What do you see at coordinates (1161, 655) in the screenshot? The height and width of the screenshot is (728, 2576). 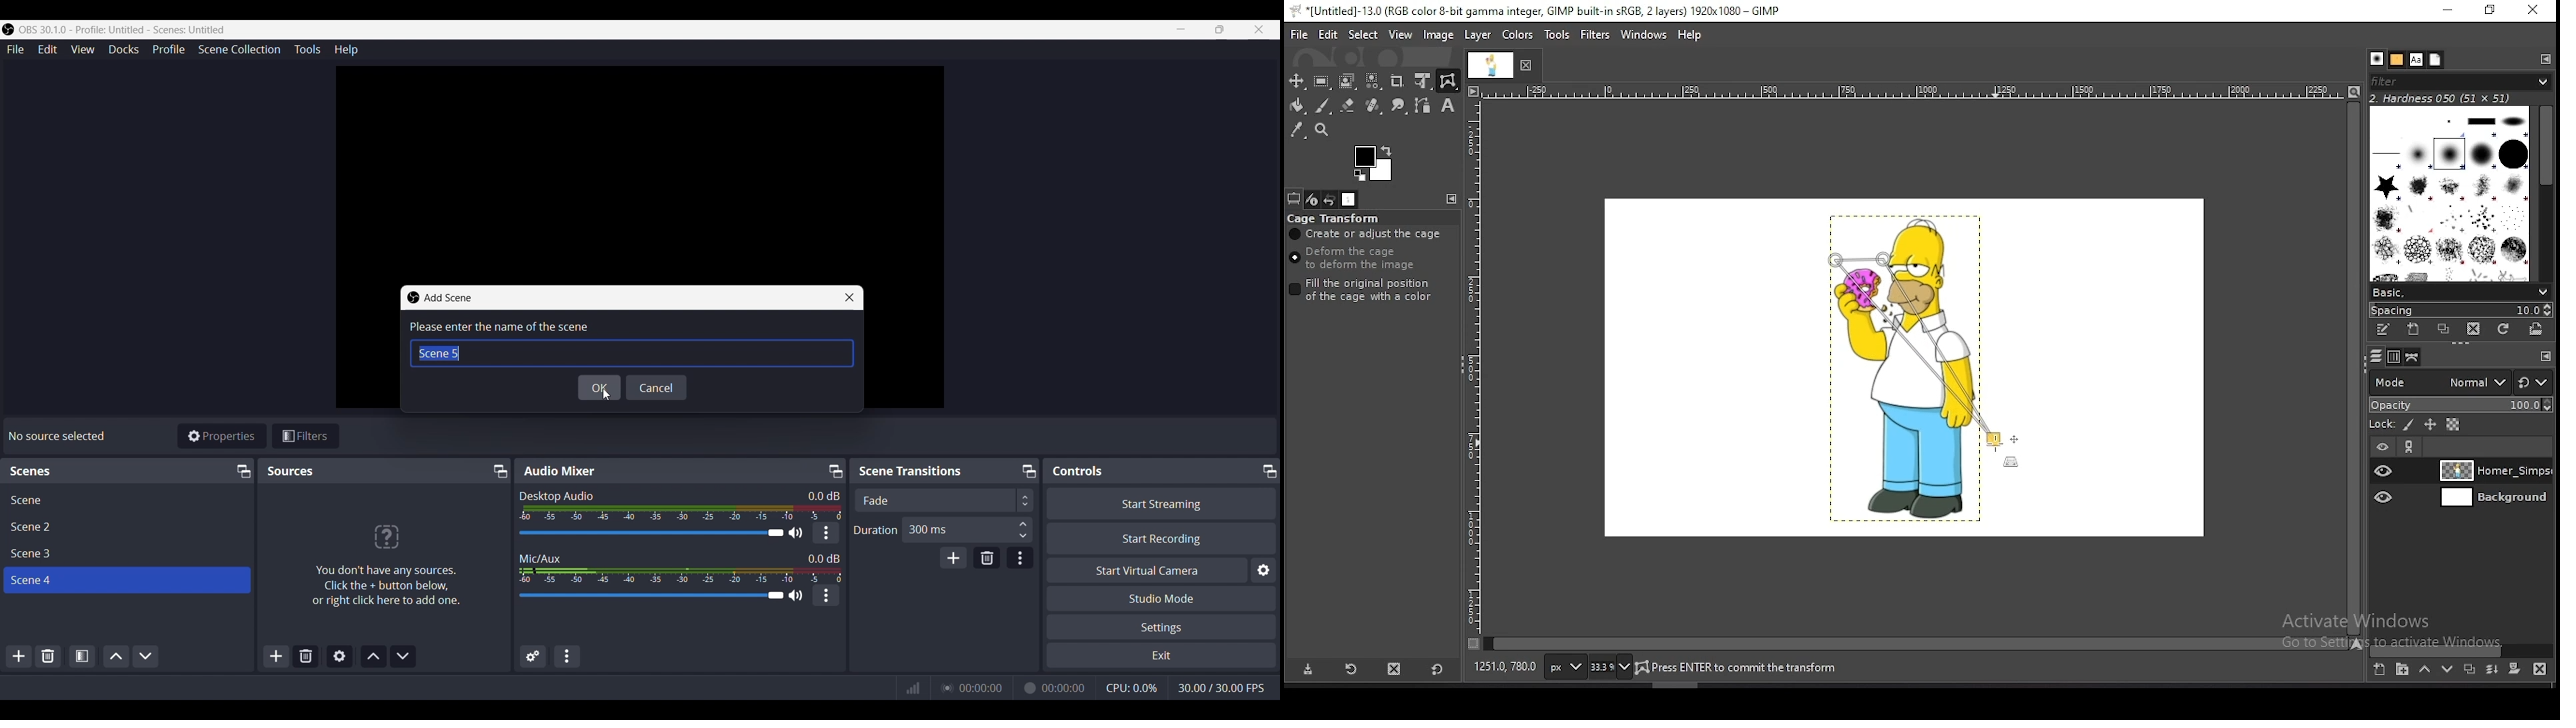 I see `Exit` at bounding box center [1161, 655].